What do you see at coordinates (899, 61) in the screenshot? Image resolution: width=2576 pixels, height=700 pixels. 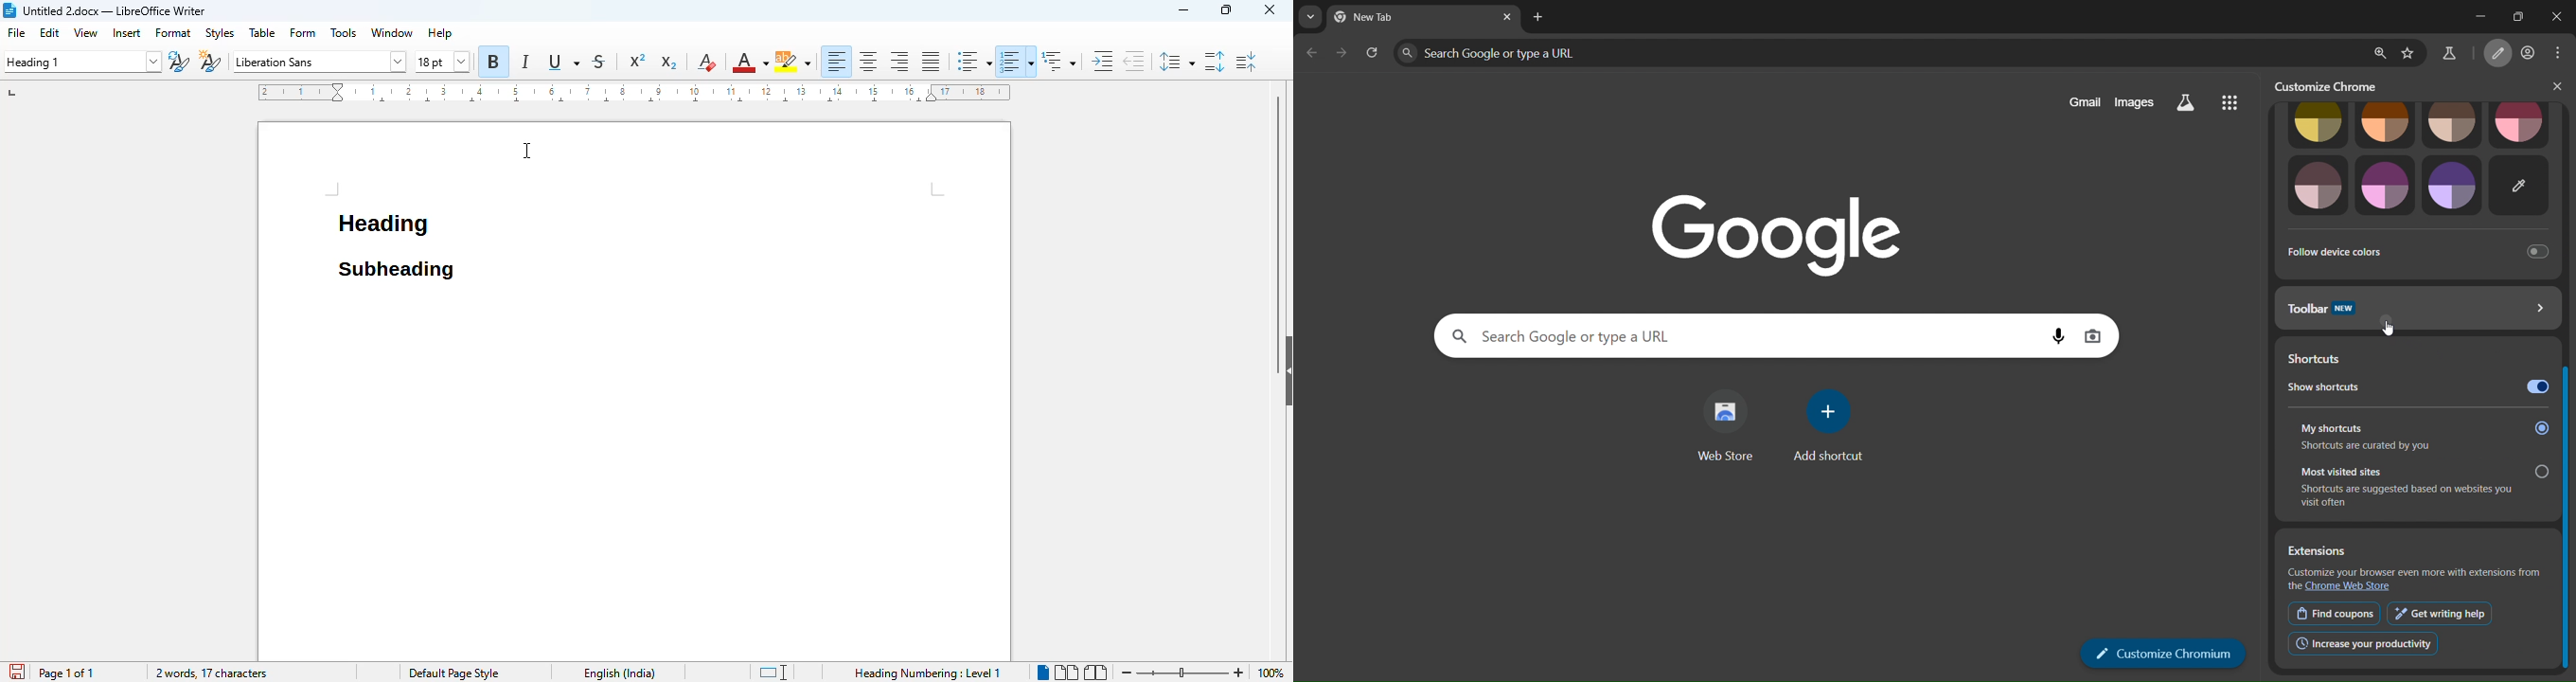 I see `align right` at bounding box center [899, 61].